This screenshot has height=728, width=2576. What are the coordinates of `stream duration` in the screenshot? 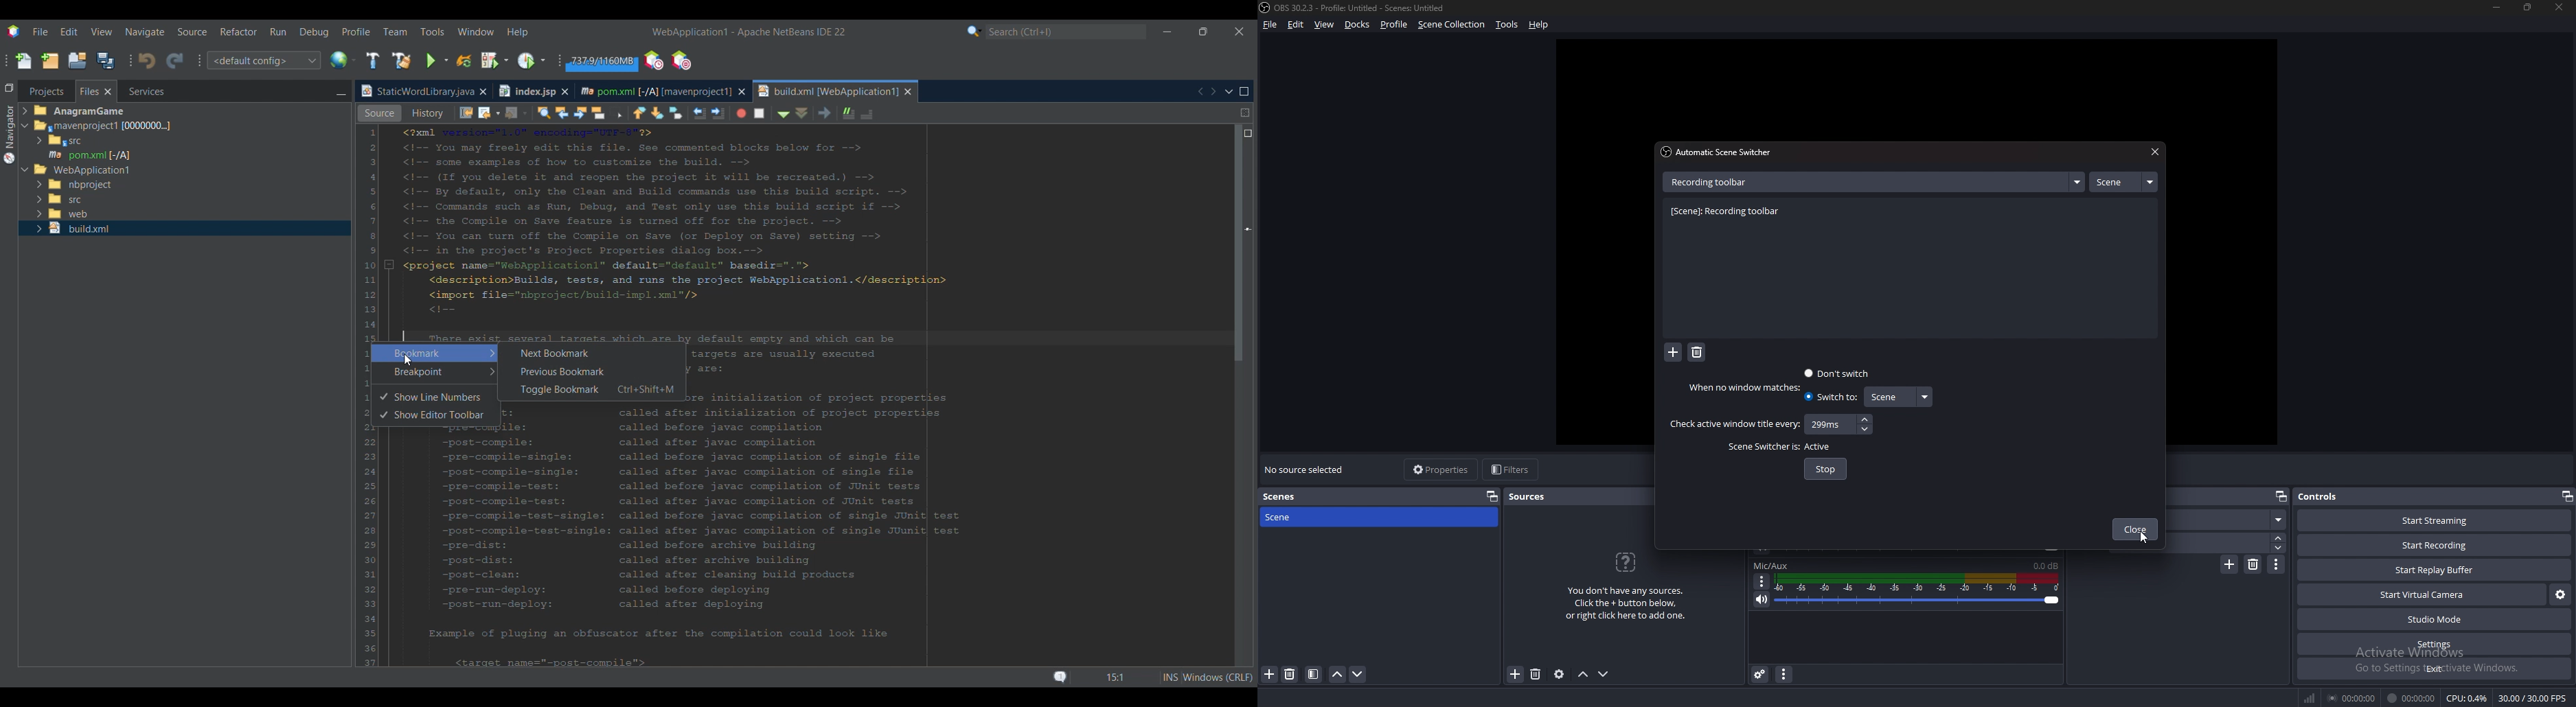 It's located at (2353, 697).